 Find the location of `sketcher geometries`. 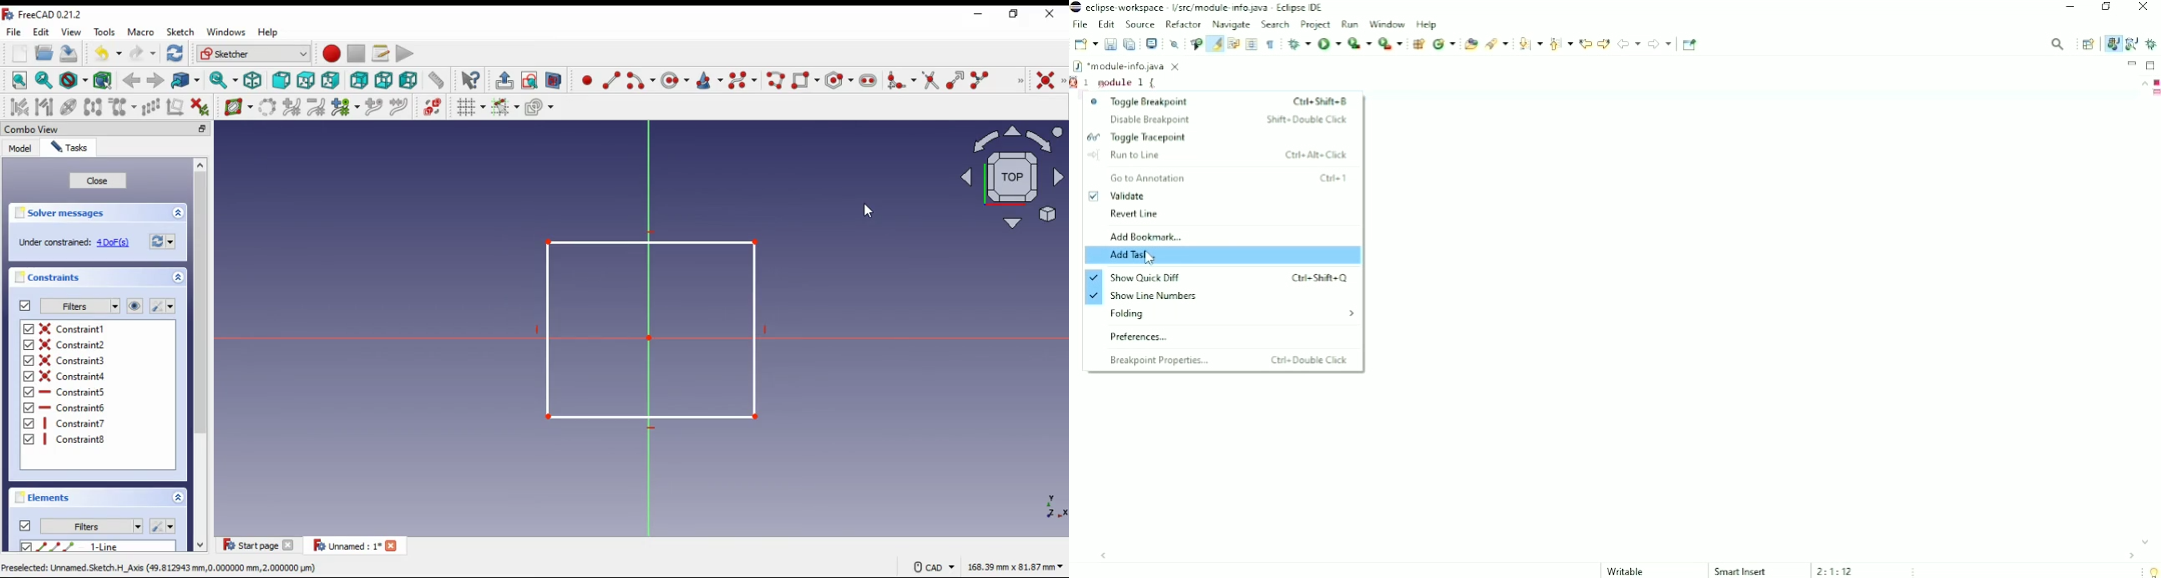

sketcher geometries is located at coordinates (1020, 79).